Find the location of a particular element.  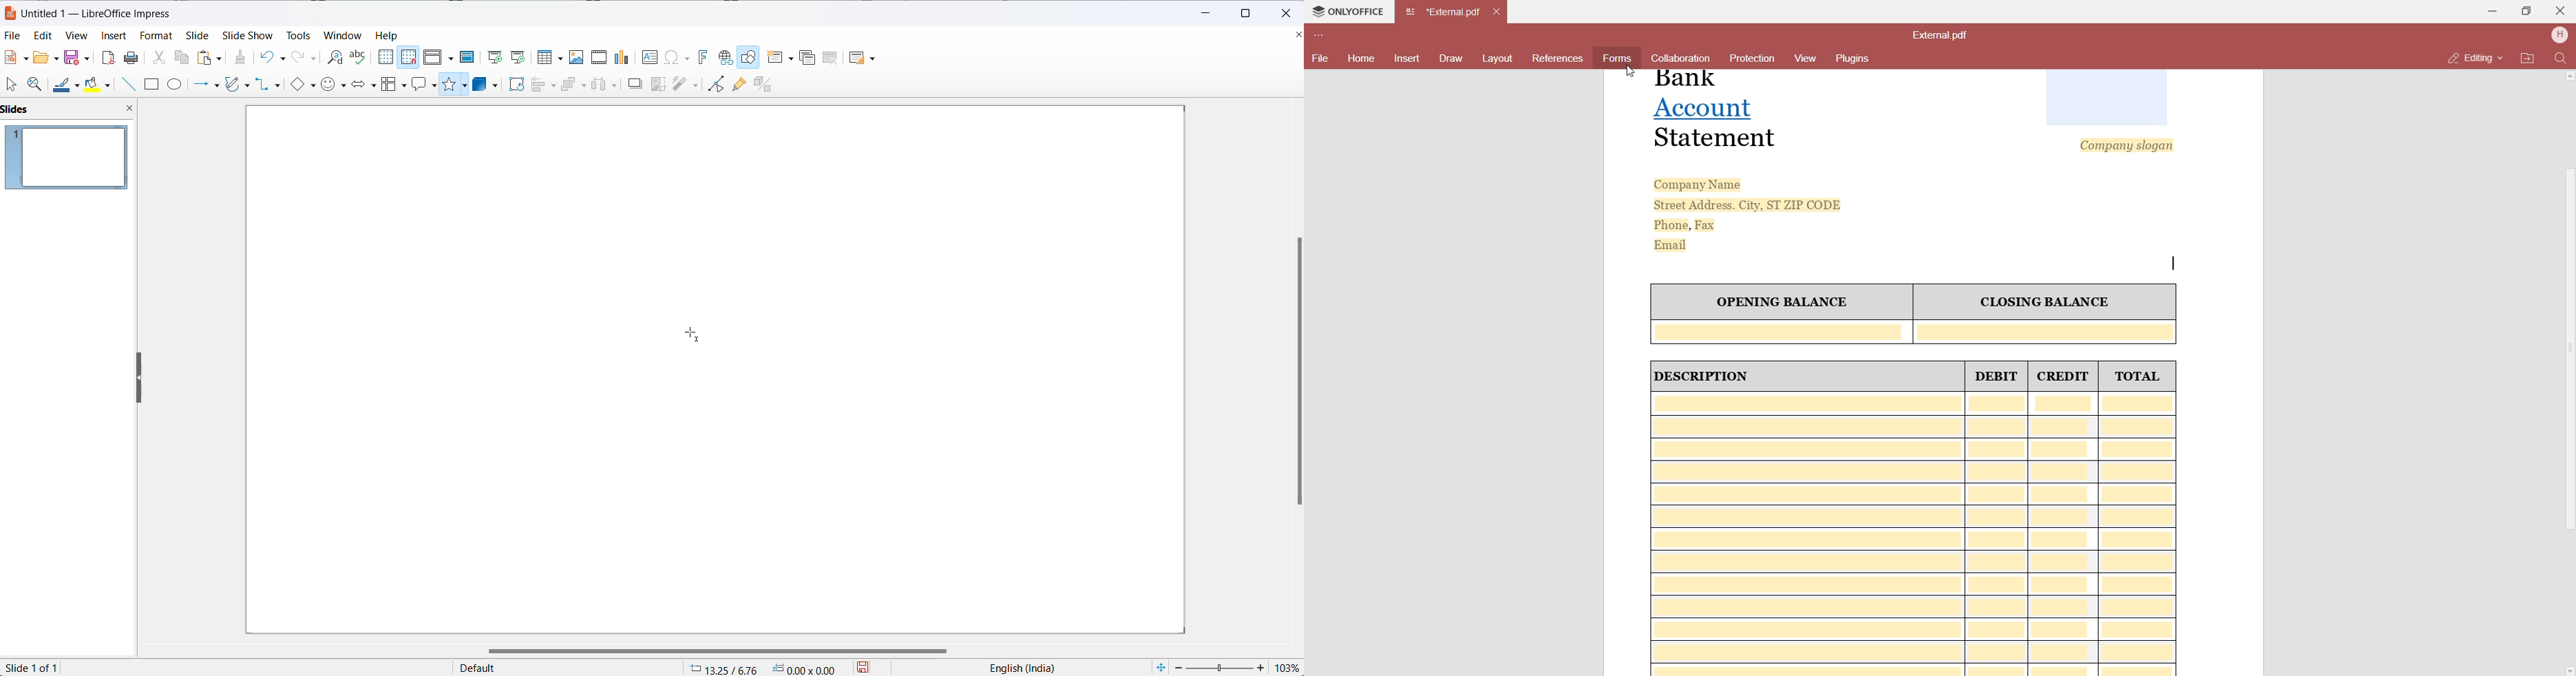

tools is located at coordinates (296, 34).